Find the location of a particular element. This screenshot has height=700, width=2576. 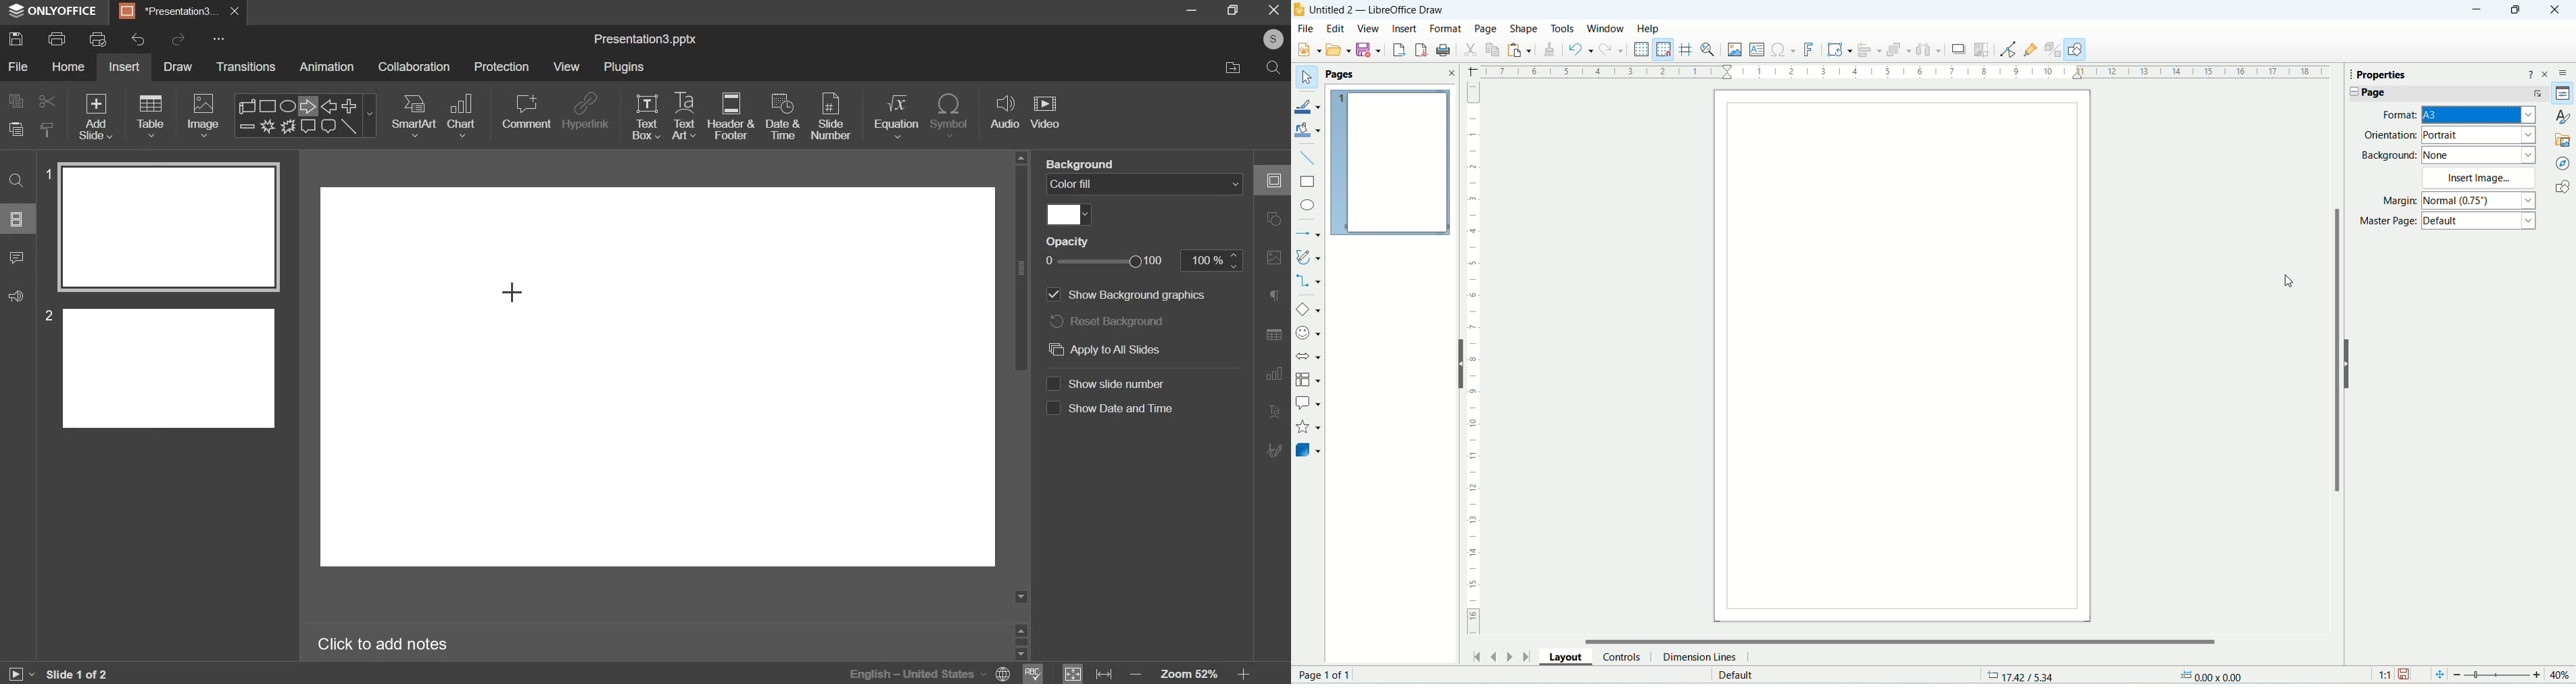

scrollbar is located at coordinates (1021, 641).